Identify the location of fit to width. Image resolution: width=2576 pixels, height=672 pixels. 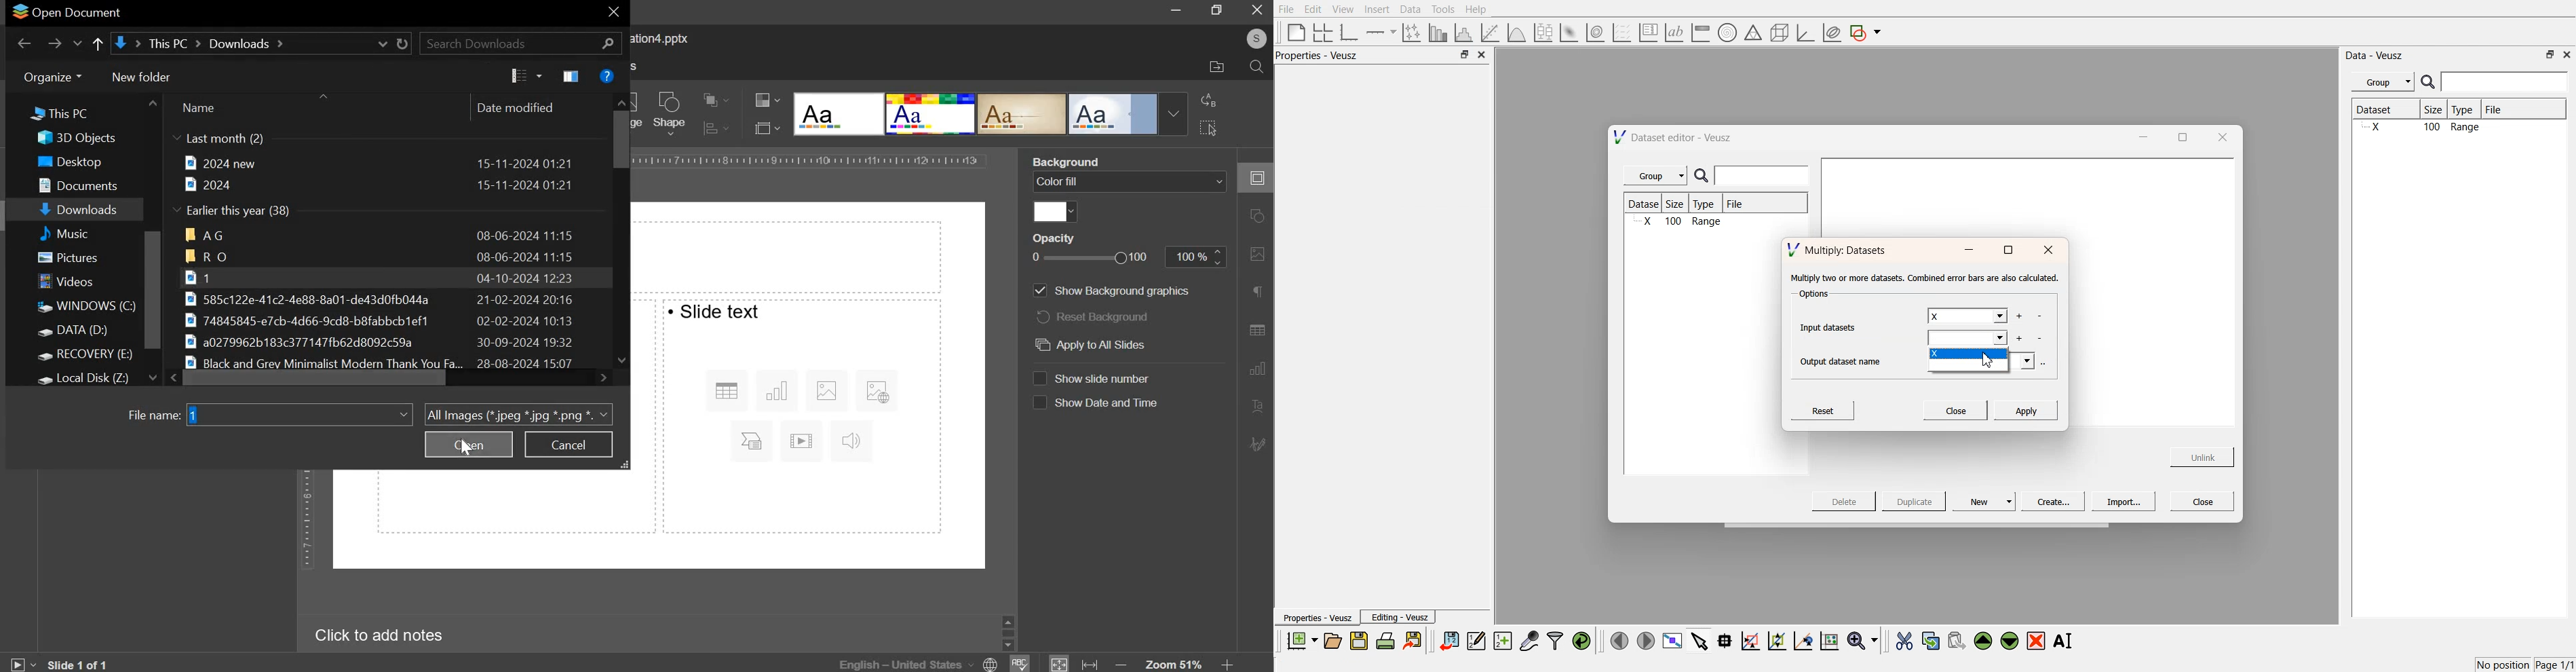
(1091, 664).